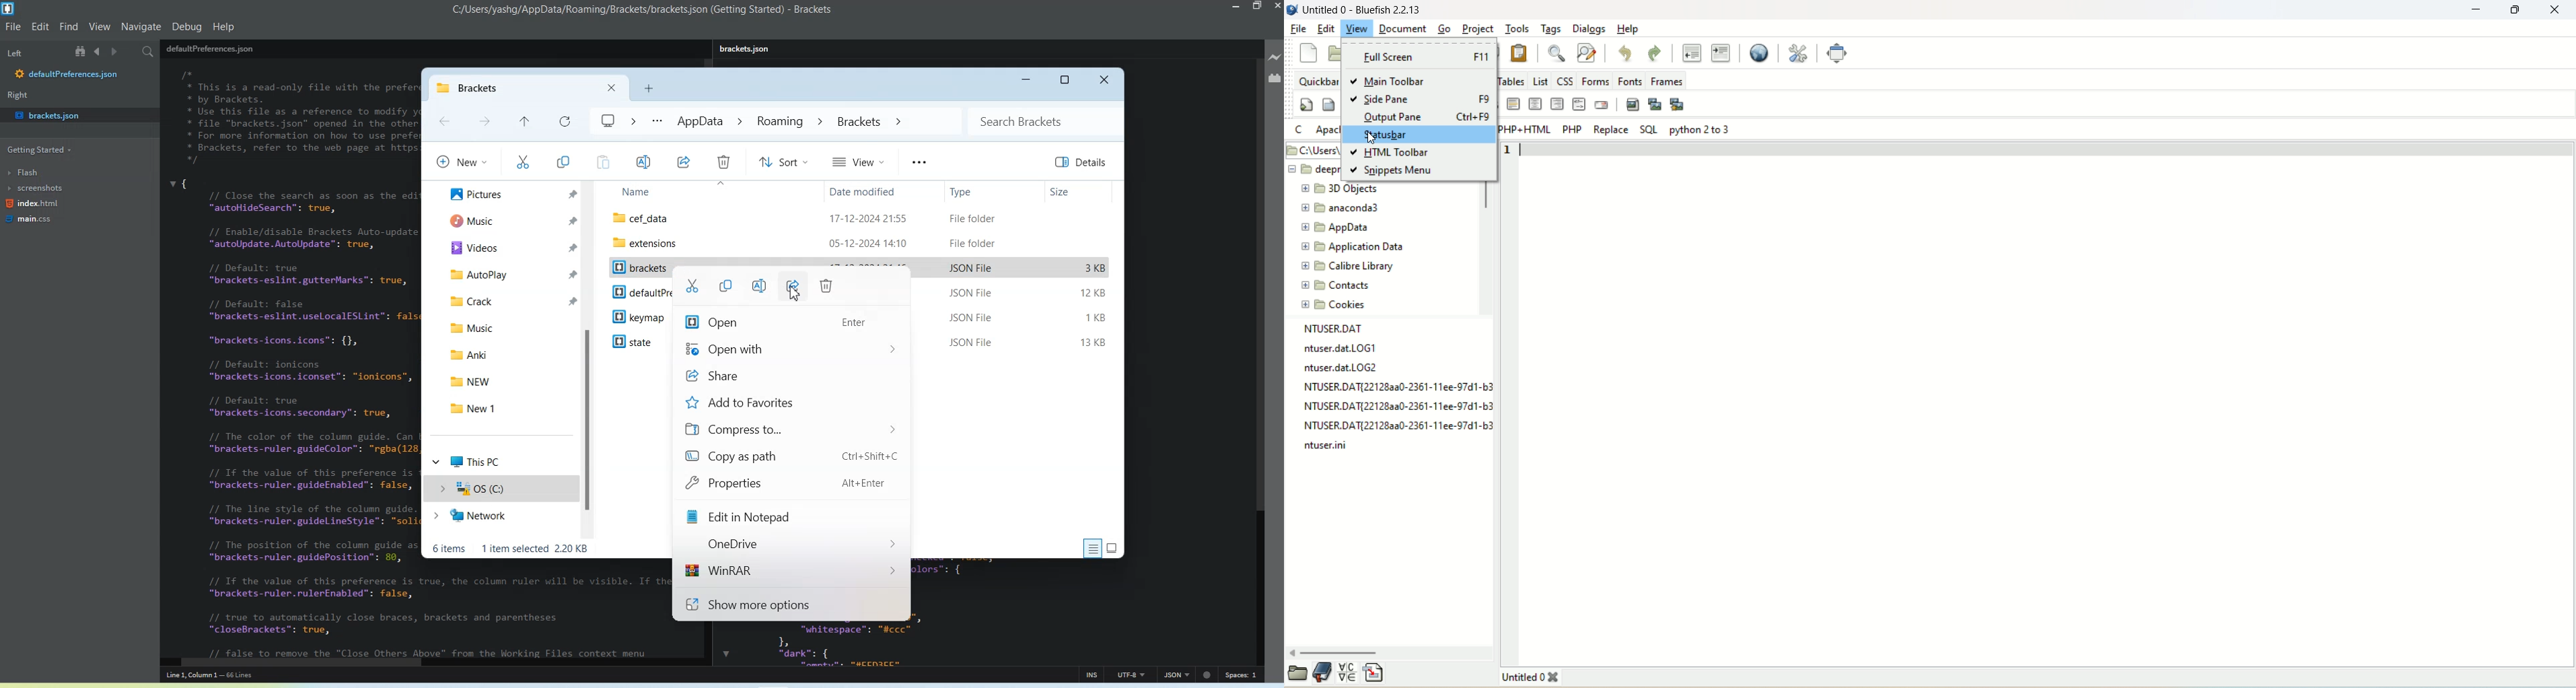  What do you see at coordinates (795, 296) in the screenshot?
I see `cursor` at bounding box center [795, 296].